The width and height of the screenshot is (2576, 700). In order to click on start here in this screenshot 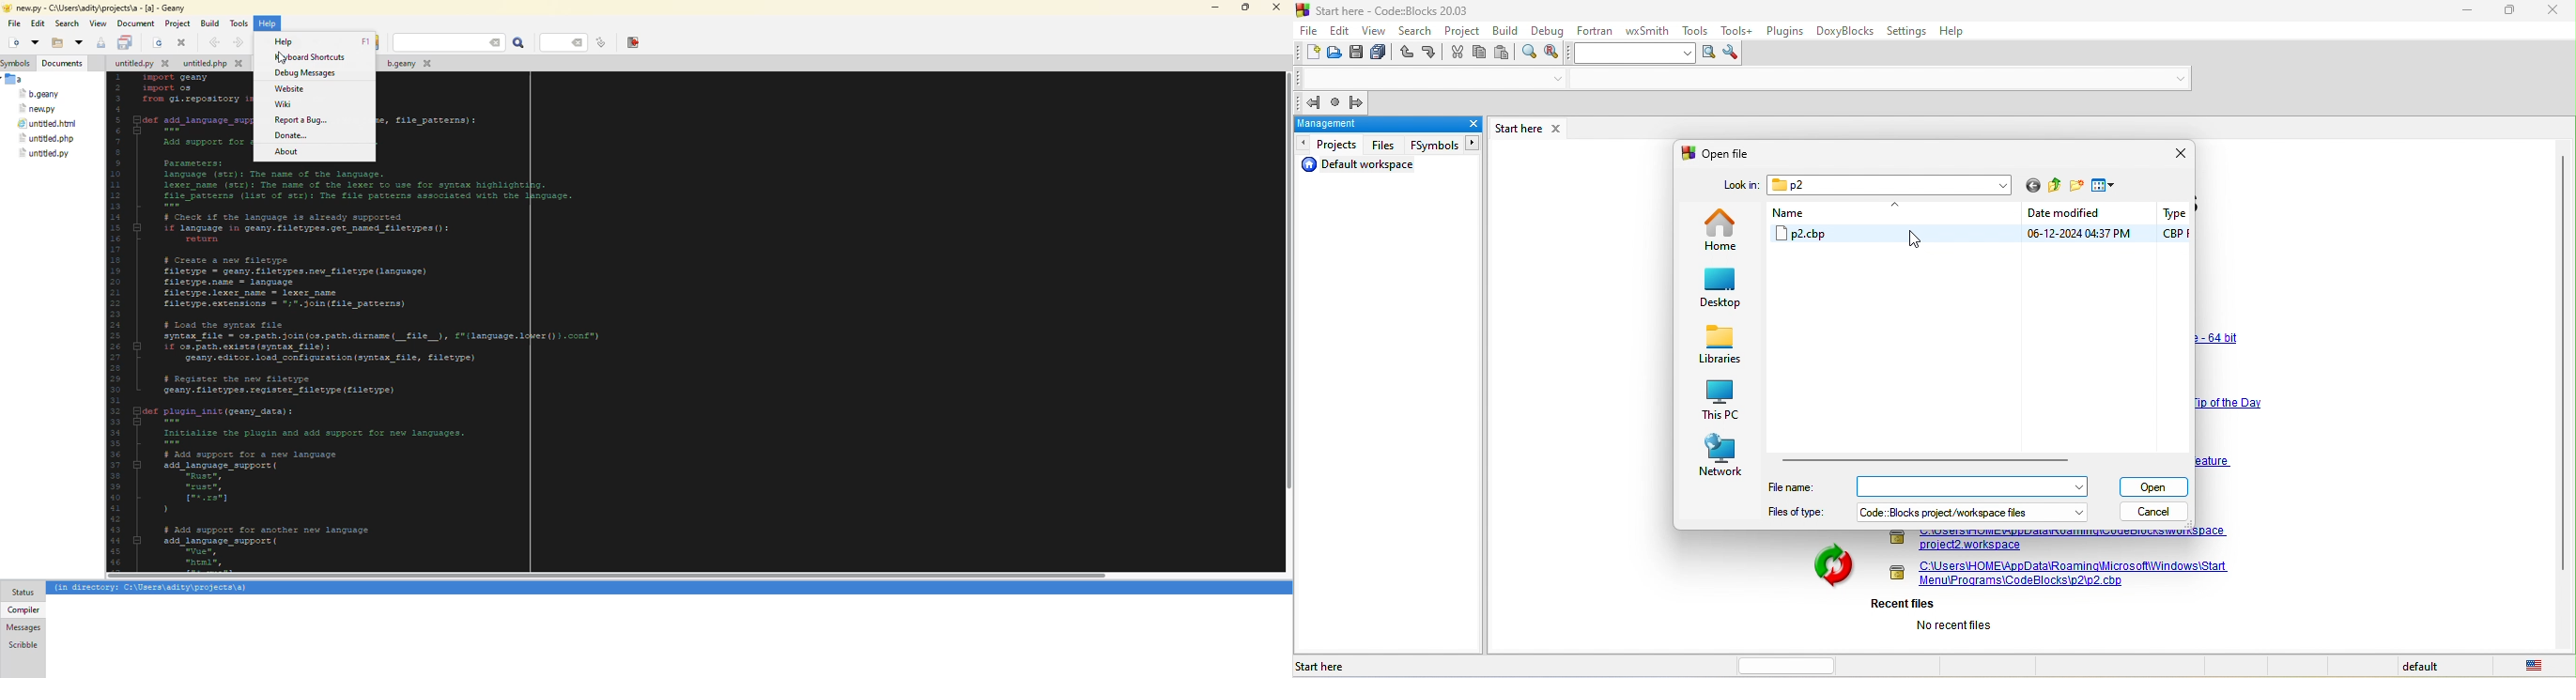, I will do `click(1515, 129)`.